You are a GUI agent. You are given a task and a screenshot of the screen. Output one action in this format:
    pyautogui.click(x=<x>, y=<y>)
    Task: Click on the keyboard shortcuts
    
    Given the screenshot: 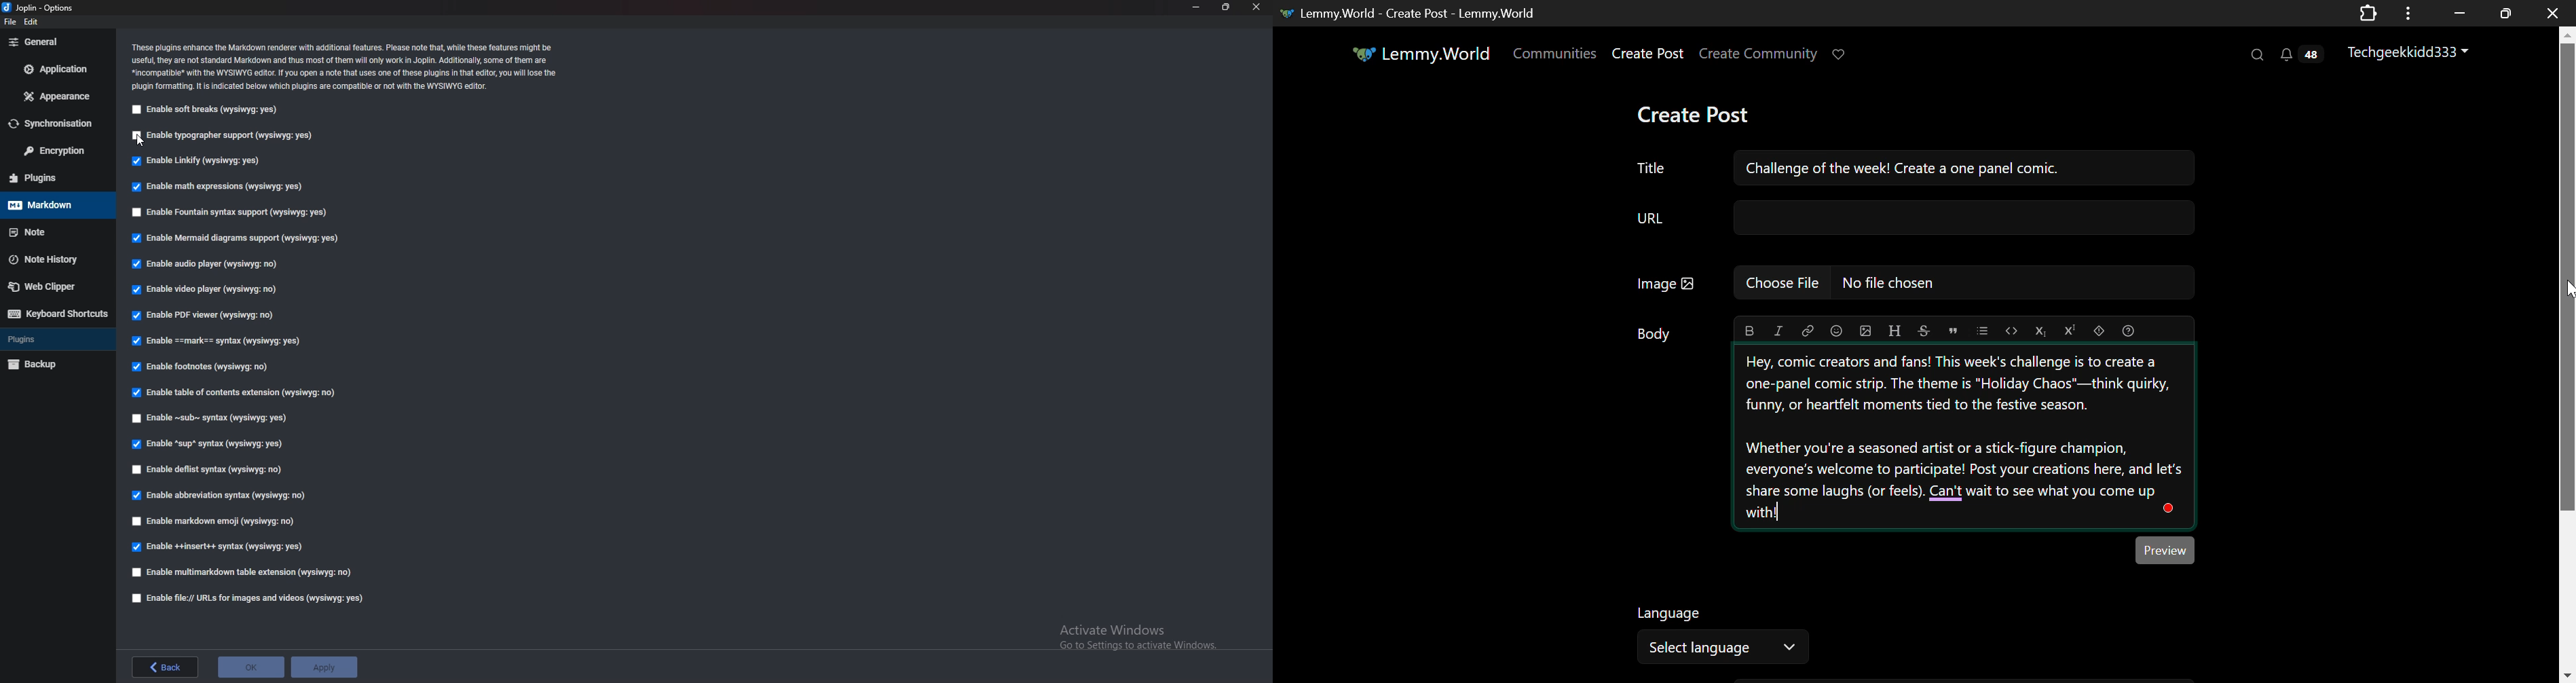 What is the action you would take?
    pyautogui.click(x=58, y=314)
    